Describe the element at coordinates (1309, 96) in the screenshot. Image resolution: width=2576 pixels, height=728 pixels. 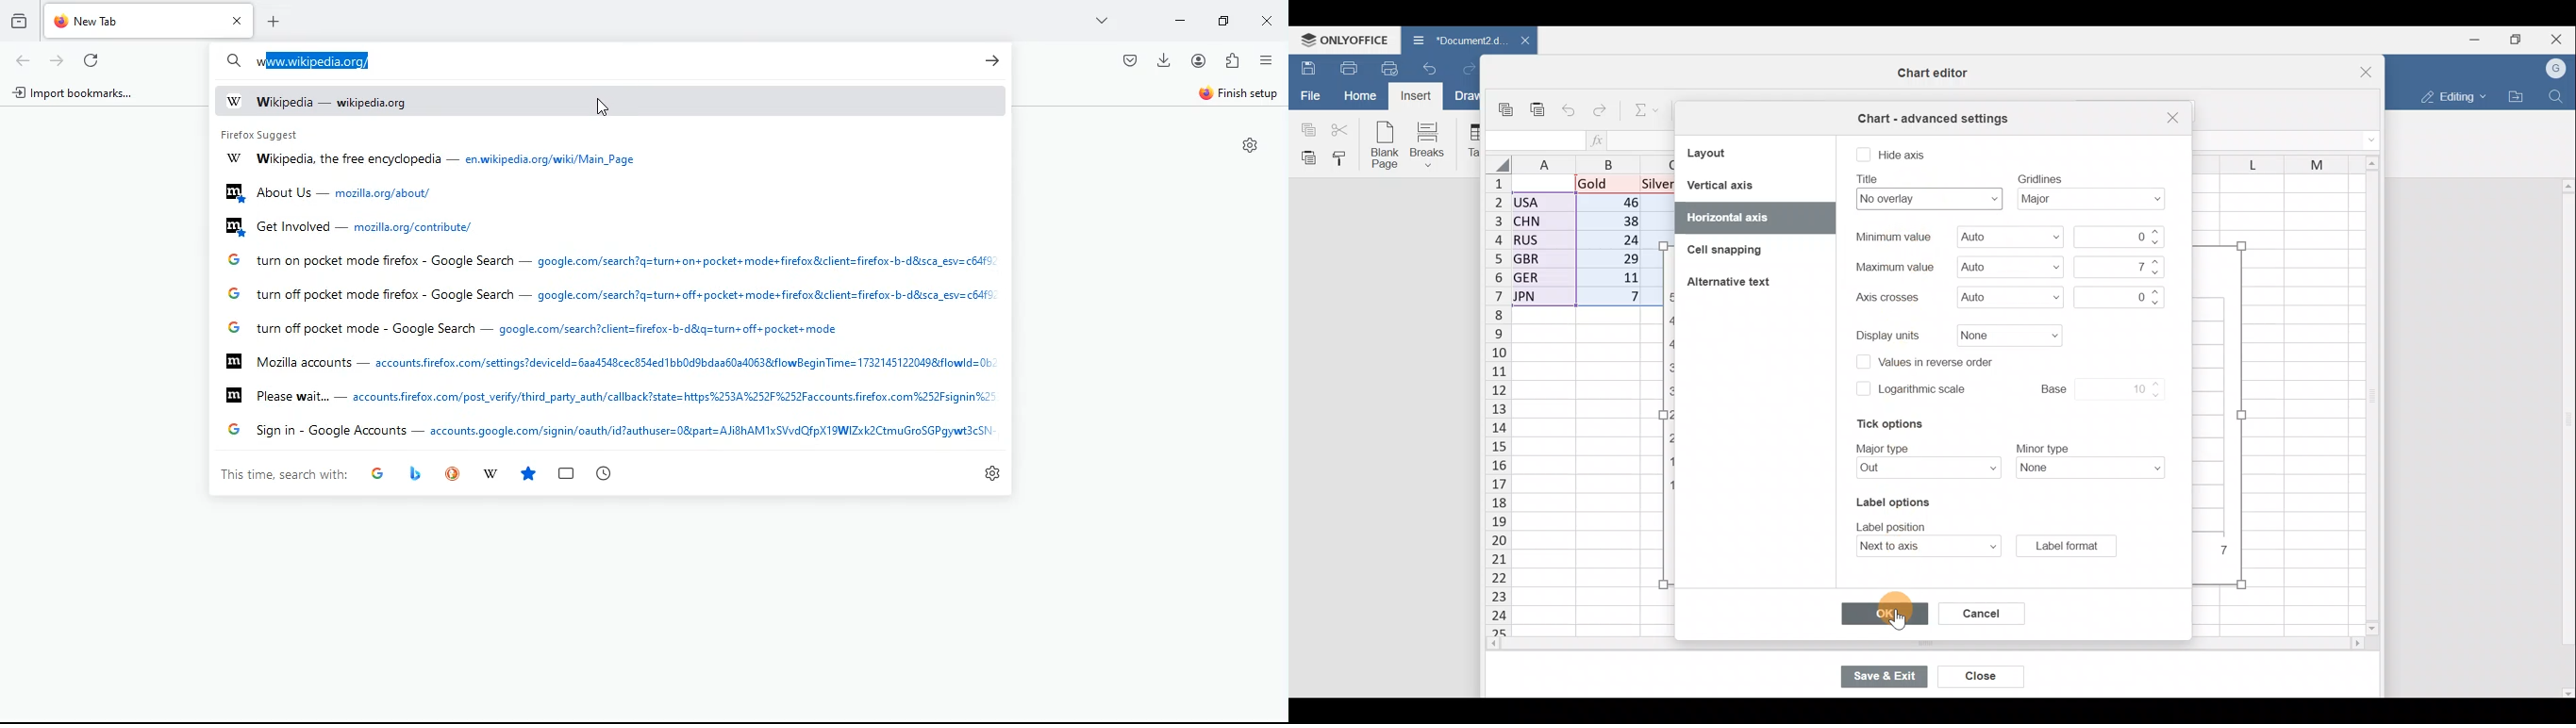
I see `File` at that location.